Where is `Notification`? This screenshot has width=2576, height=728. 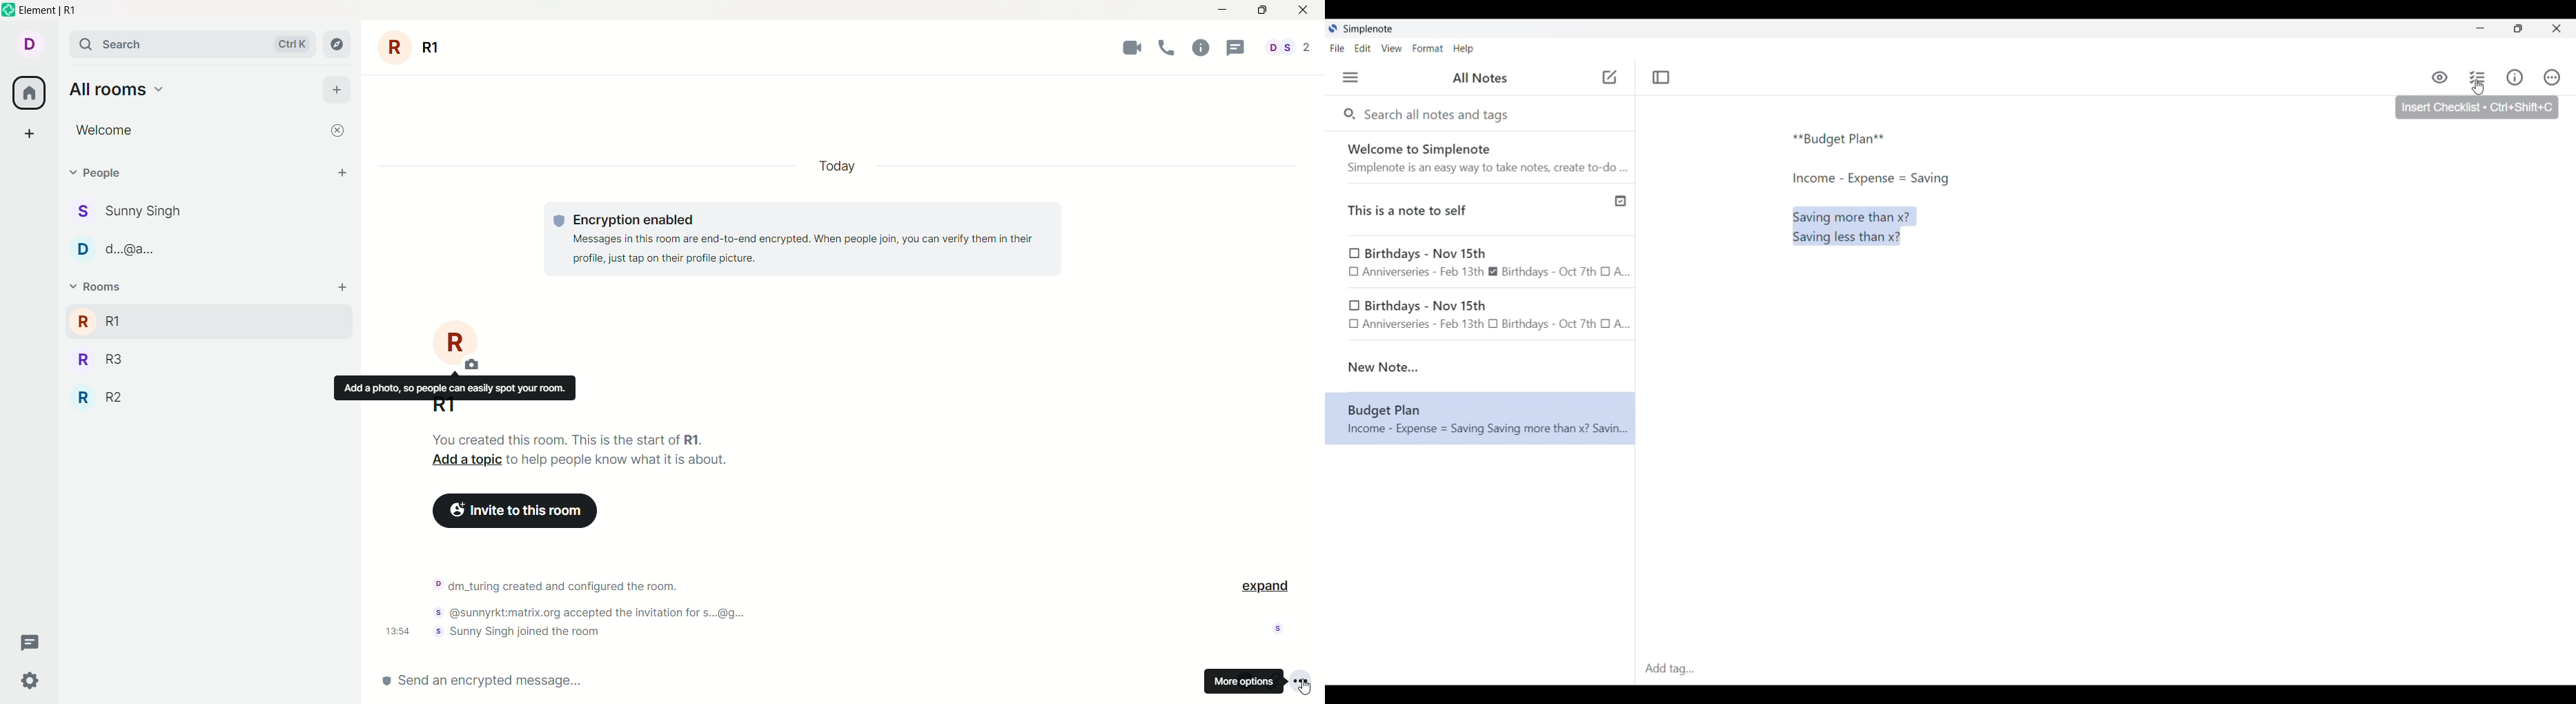 Notification is located at coordinates (596, 612).